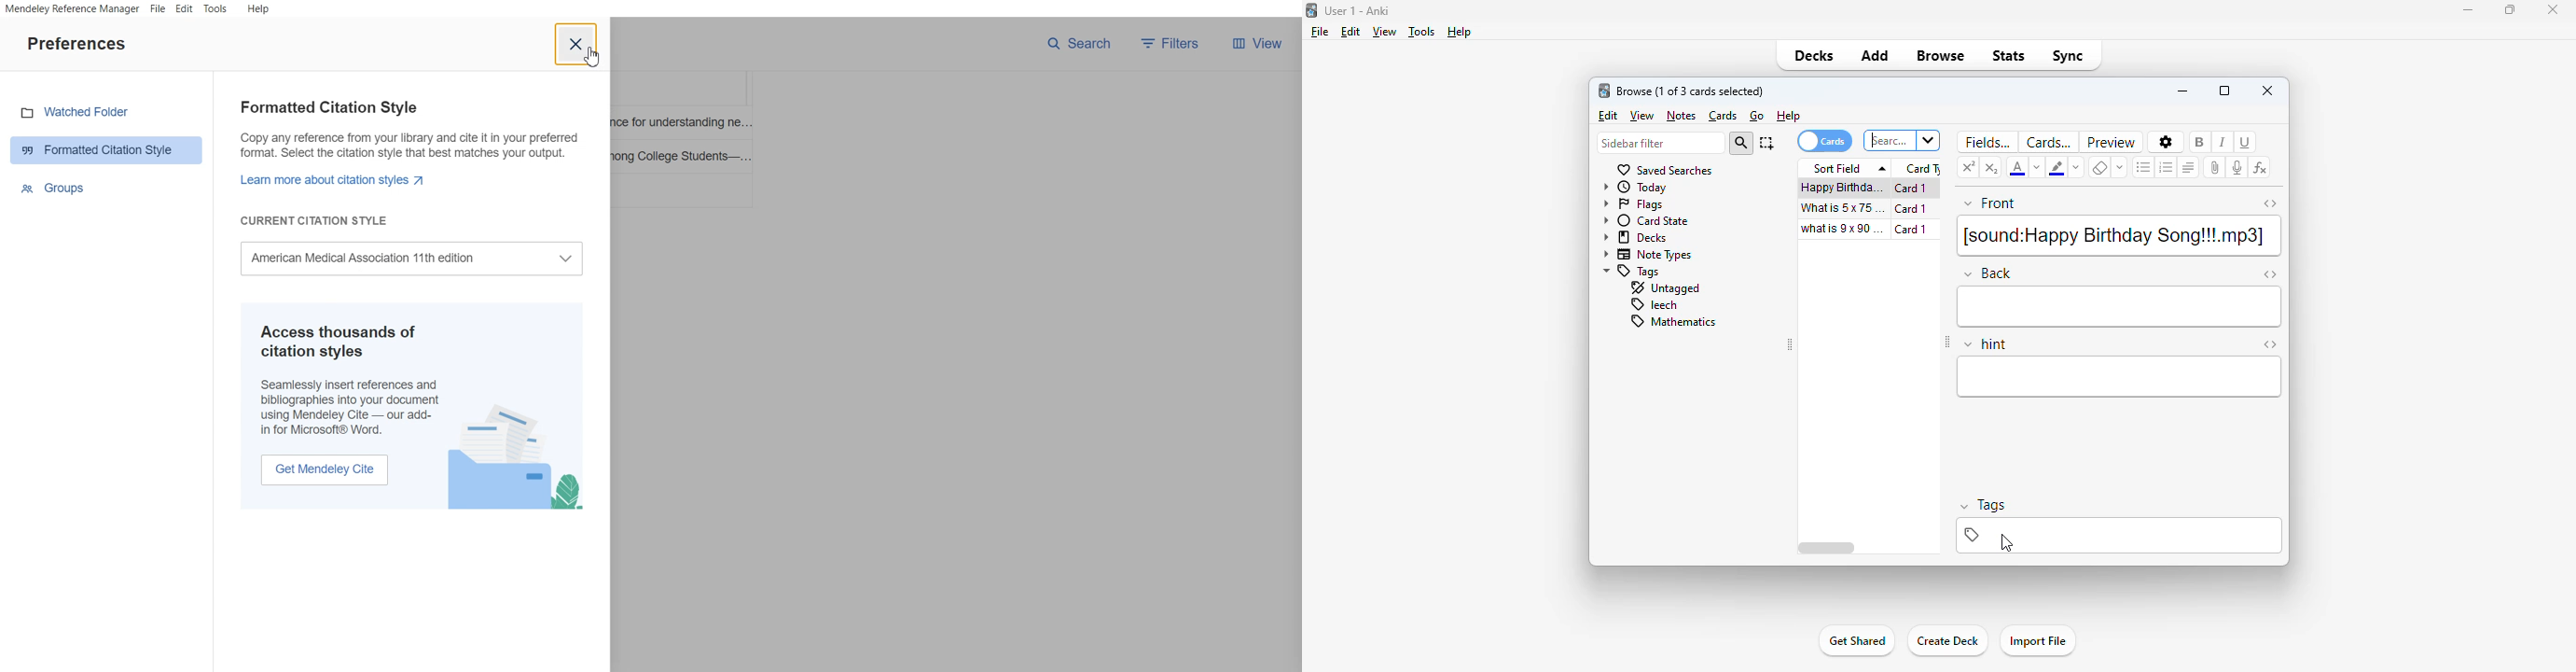 The width and height of the screenshot is (2576, 672). Describe the element at coordinates (2270, 275) in the screenshot. I see `toggle HTML editor` at that location.